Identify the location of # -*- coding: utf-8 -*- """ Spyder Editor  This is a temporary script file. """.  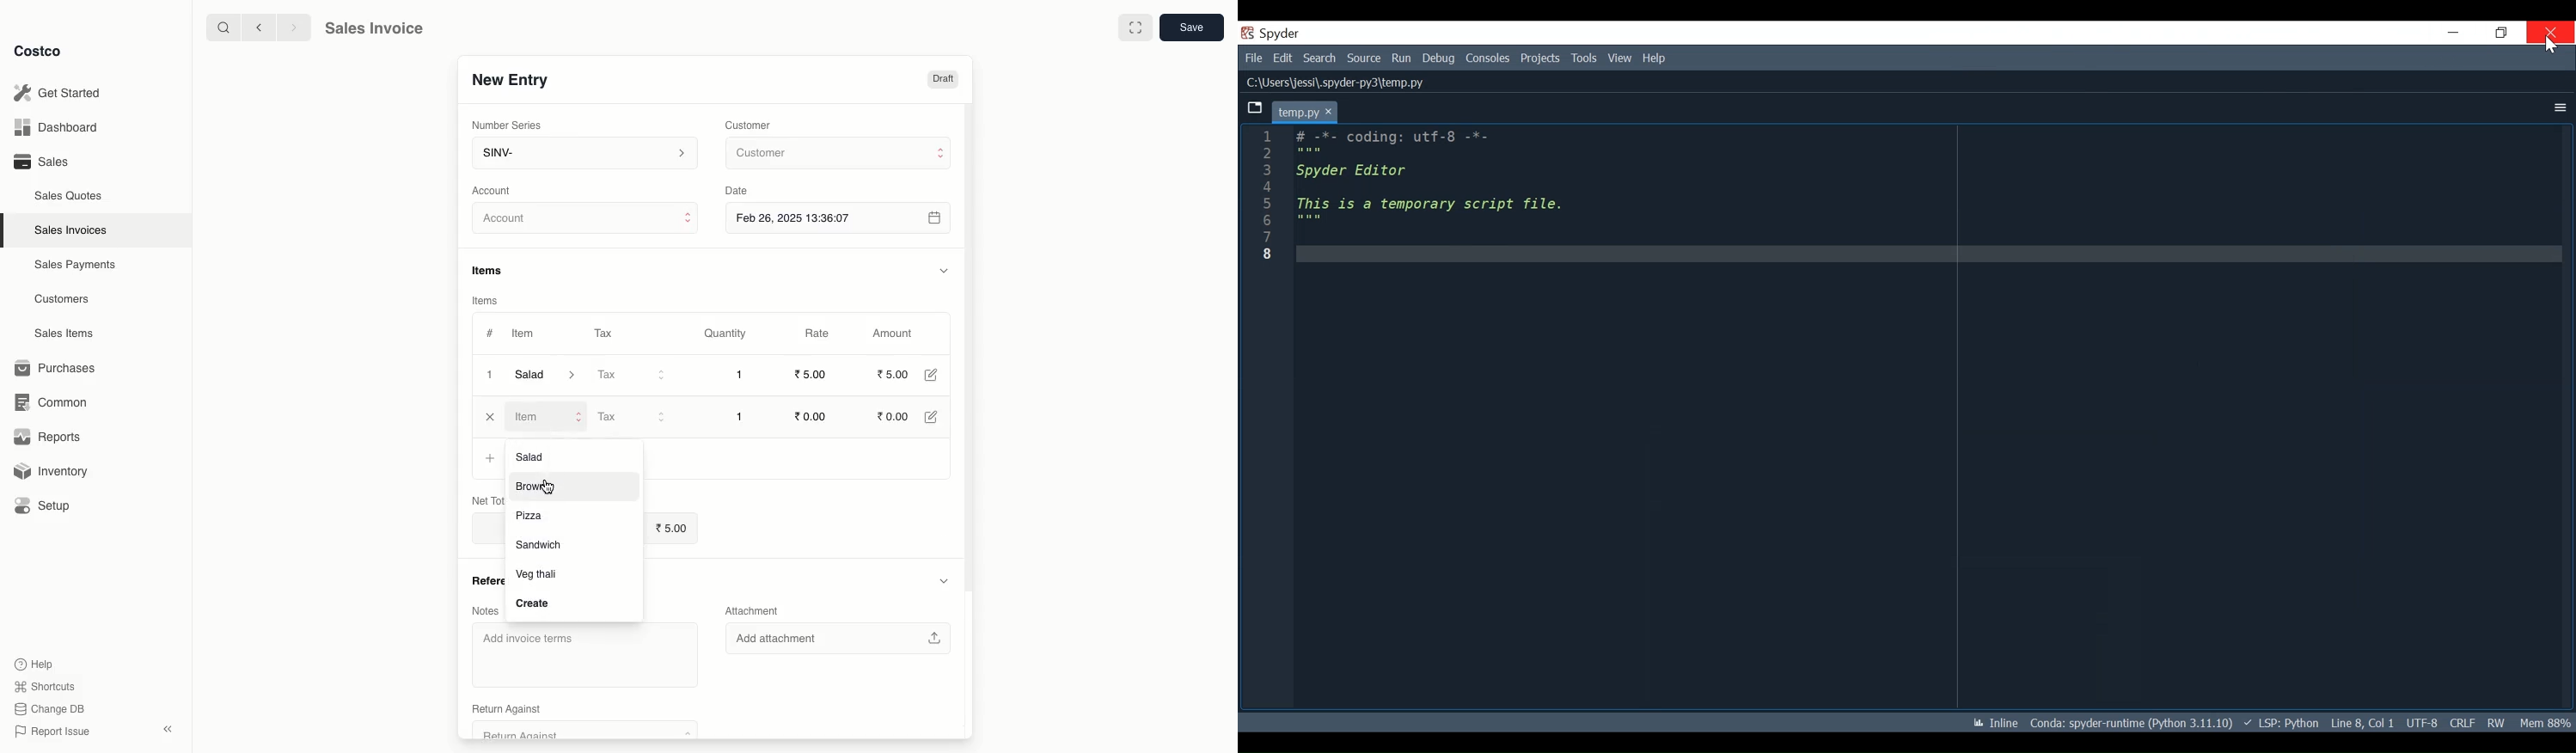
(1924, 416).